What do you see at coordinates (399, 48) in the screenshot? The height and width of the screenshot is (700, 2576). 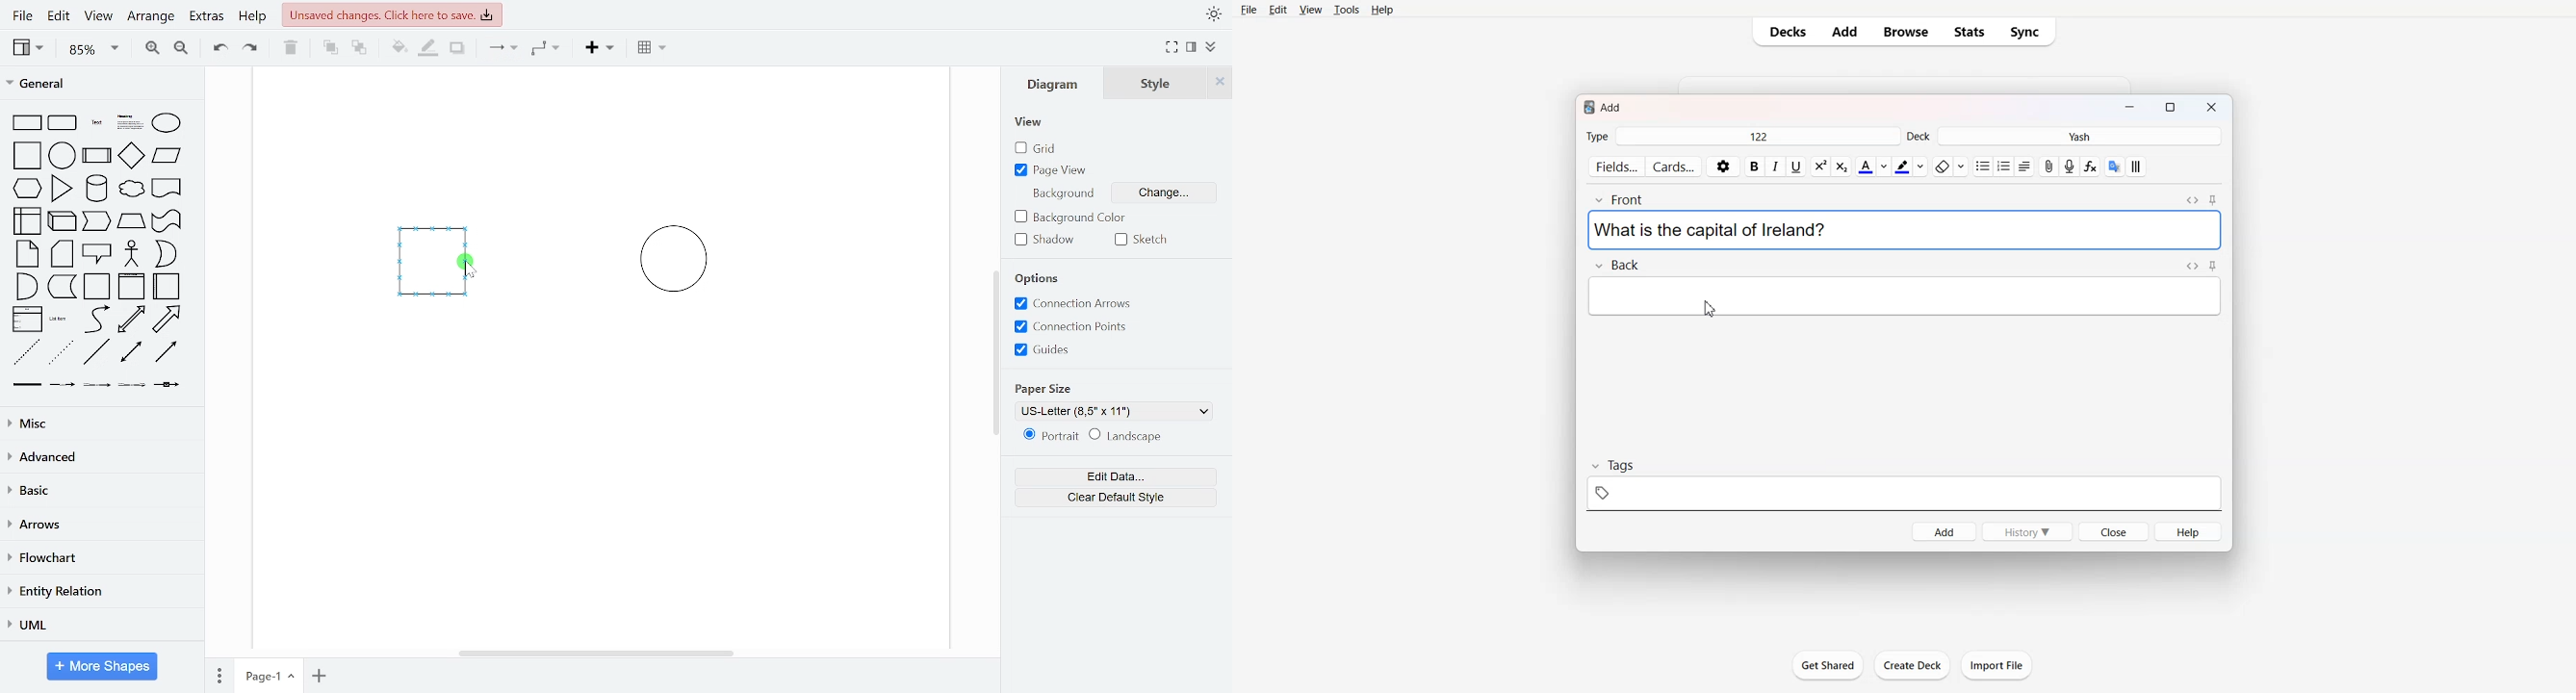 I see `fill color` at bounding box center [399, 48].